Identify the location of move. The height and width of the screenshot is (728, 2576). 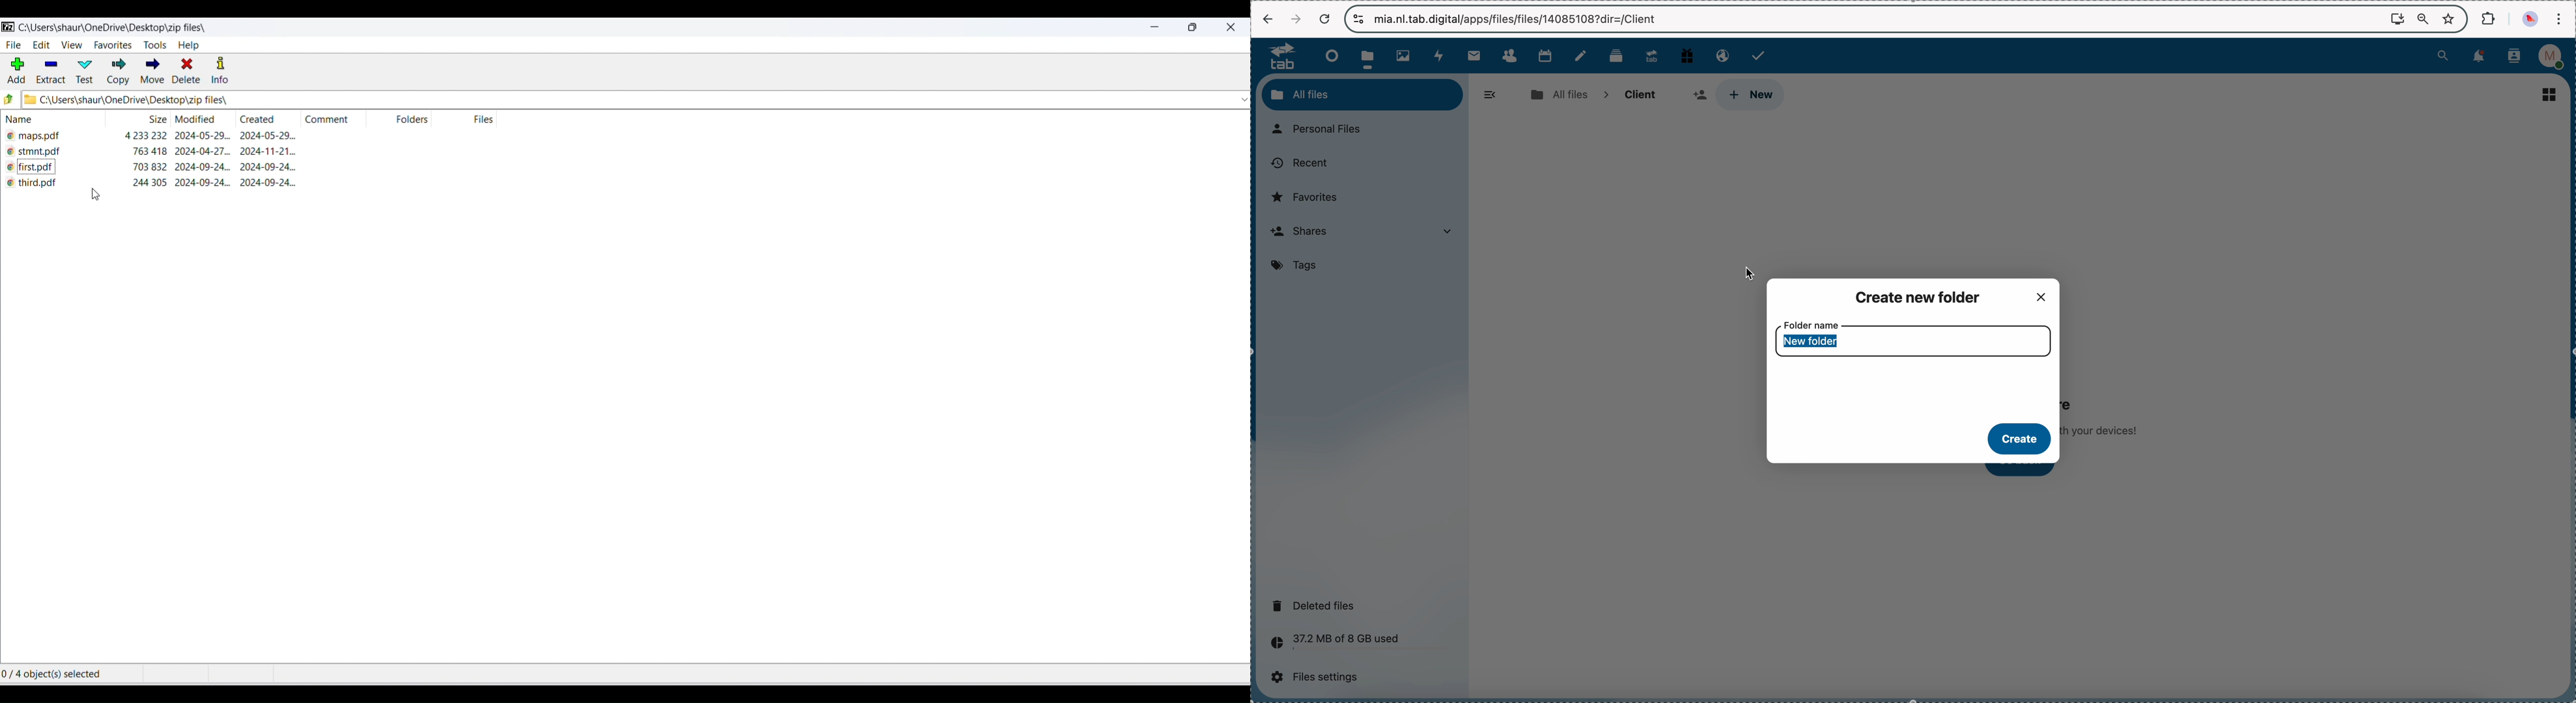
(151, 71).